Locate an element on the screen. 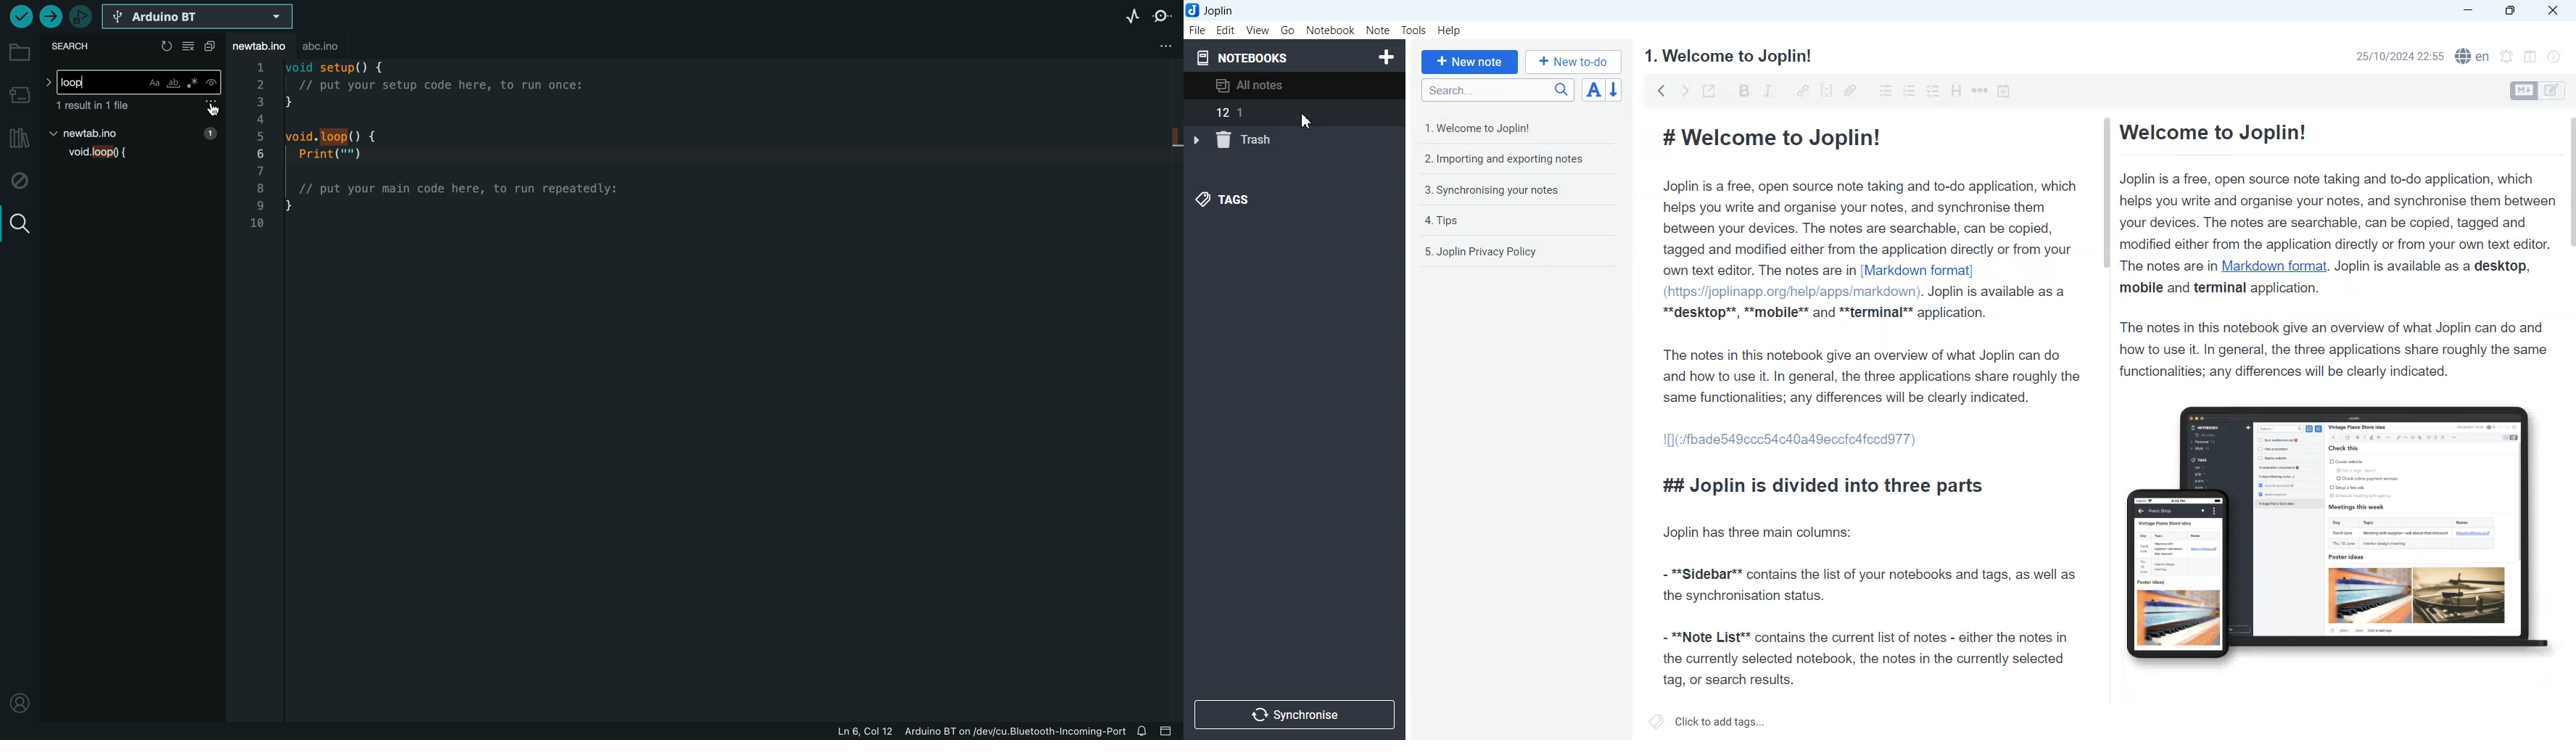  Toggle sort order field is located at coordinates (1593, 89).